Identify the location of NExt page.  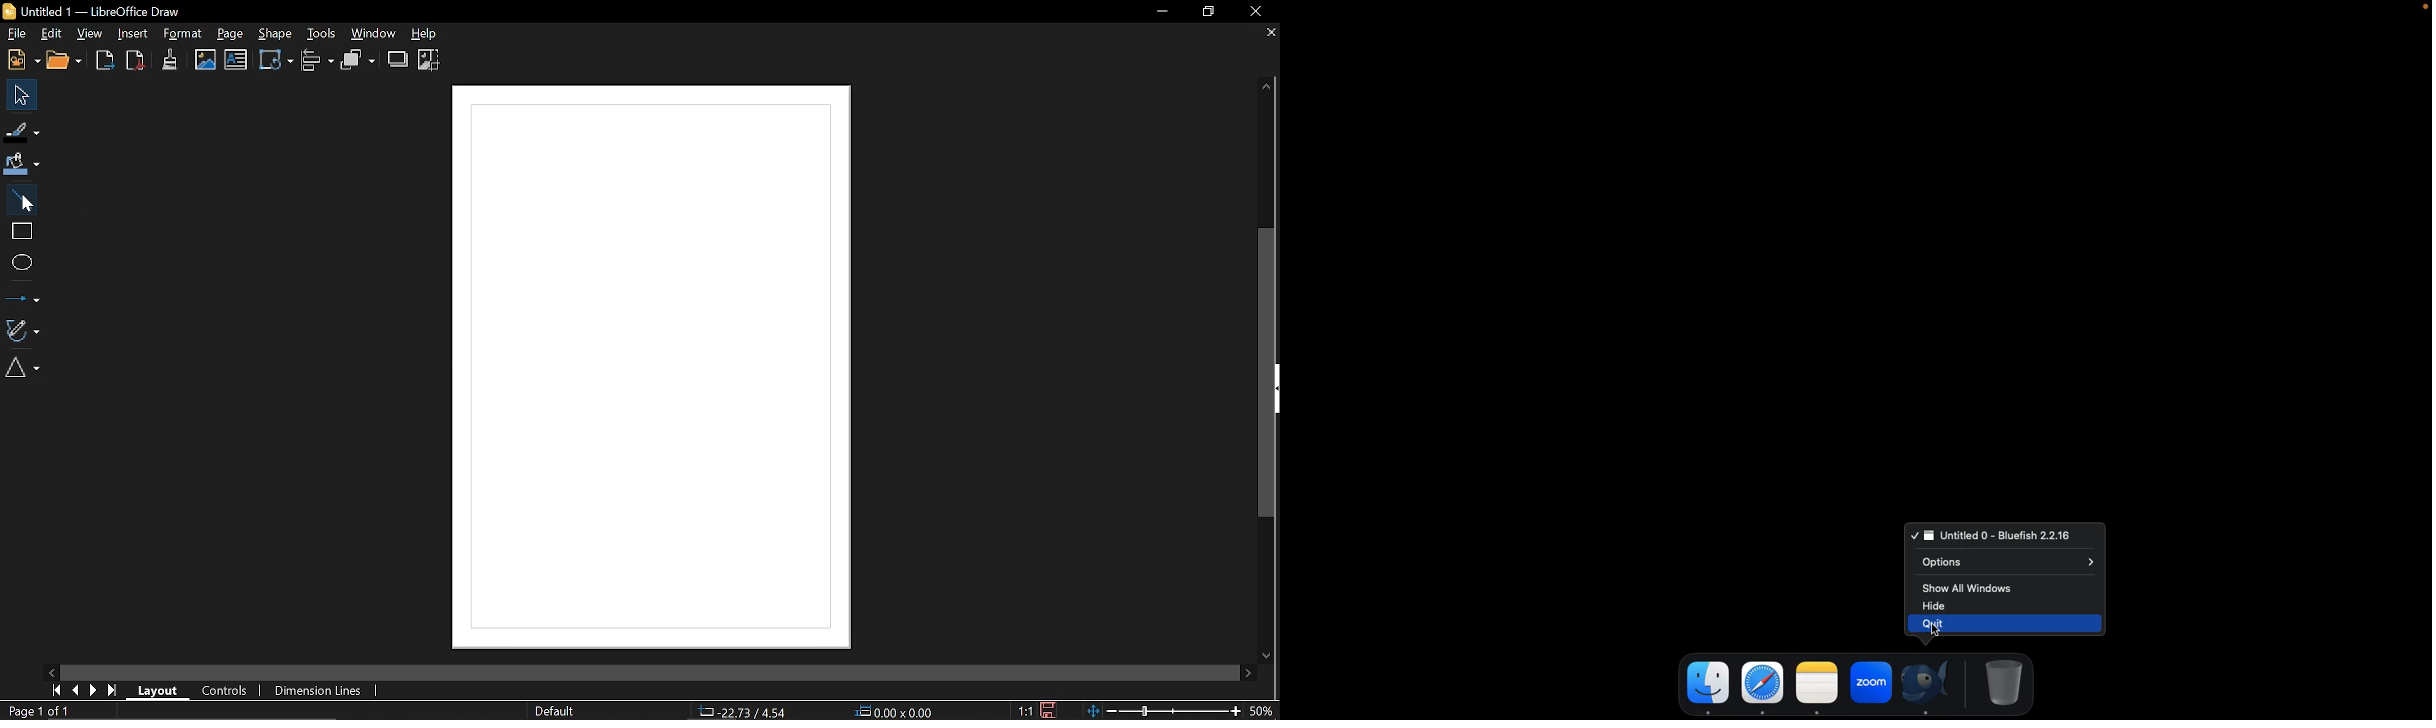
(95, 690).